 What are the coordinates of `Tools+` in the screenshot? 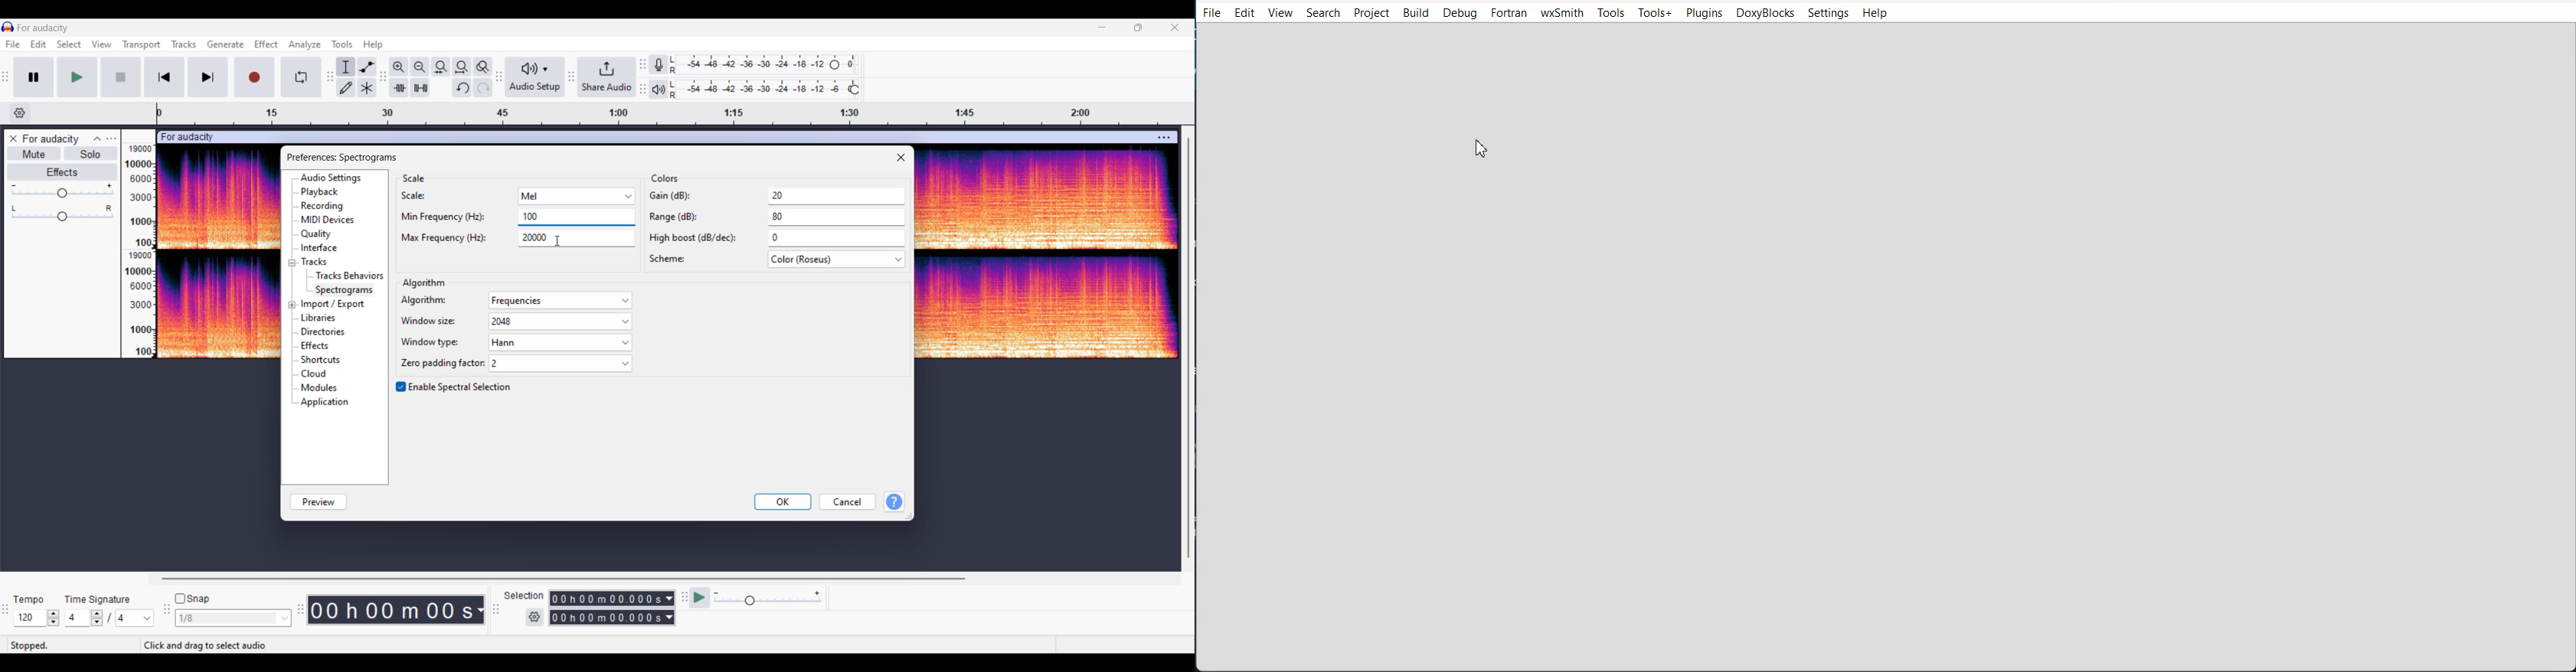 It's located at (1656, 13).